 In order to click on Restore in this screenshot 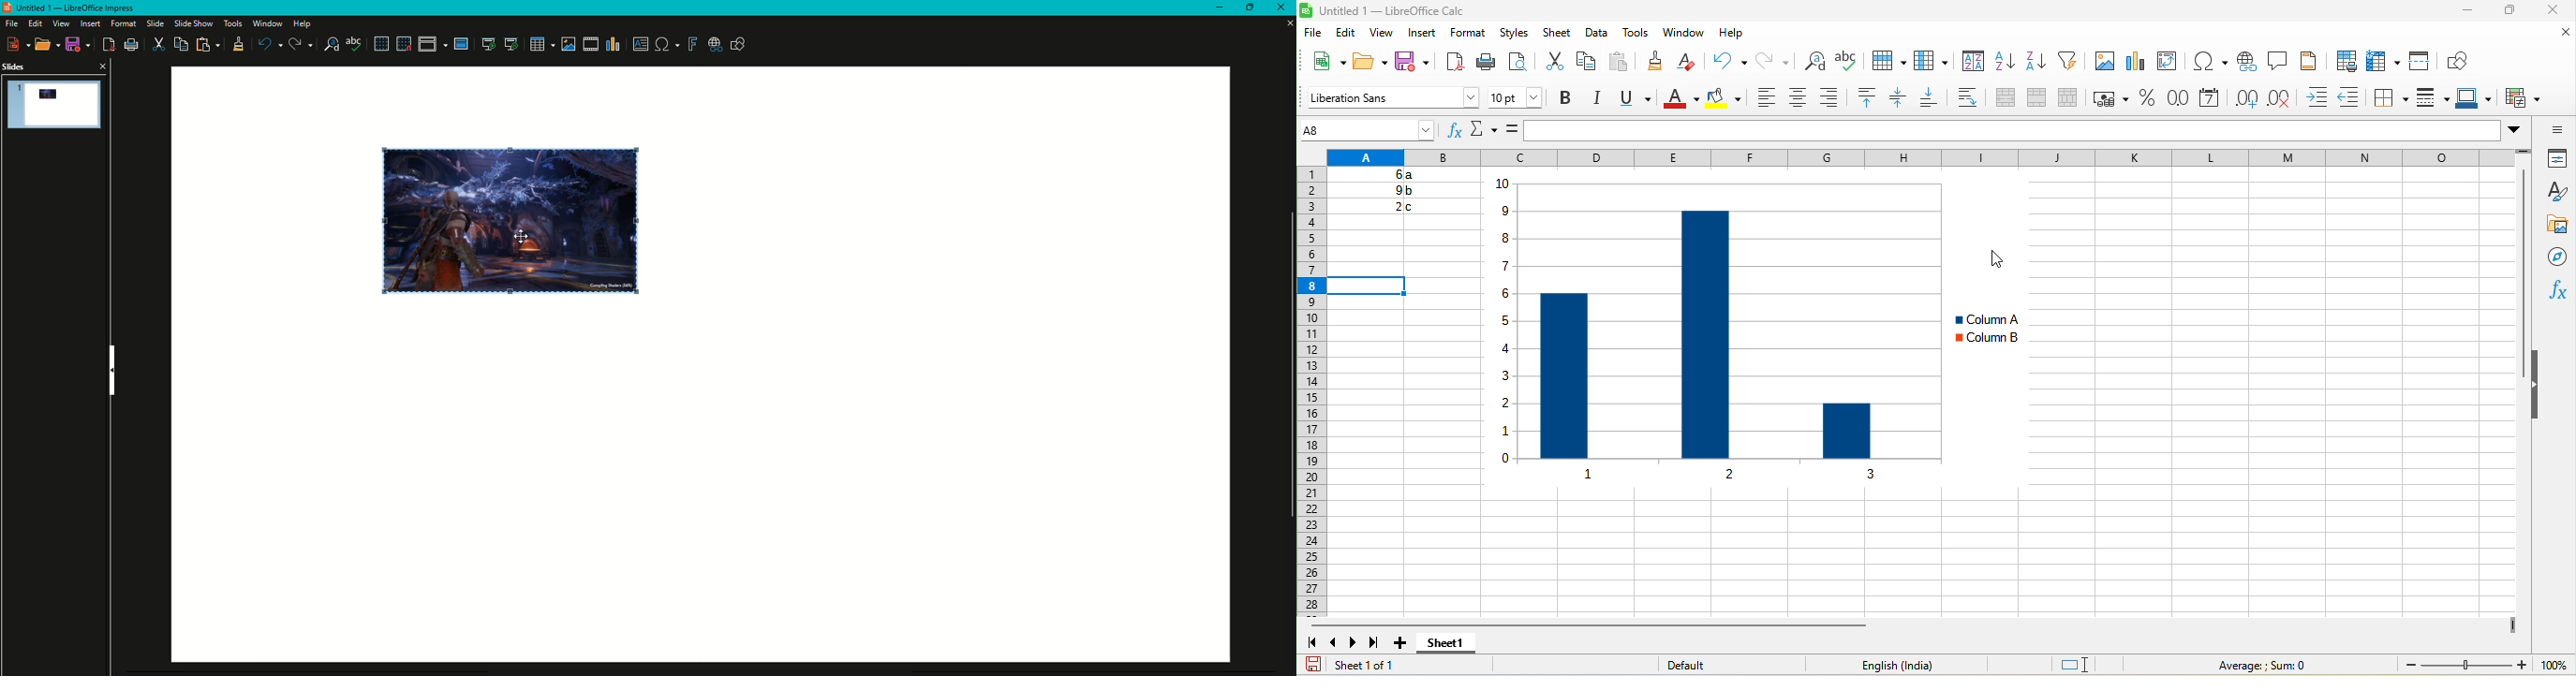, I will do `click(1247, 8)`.